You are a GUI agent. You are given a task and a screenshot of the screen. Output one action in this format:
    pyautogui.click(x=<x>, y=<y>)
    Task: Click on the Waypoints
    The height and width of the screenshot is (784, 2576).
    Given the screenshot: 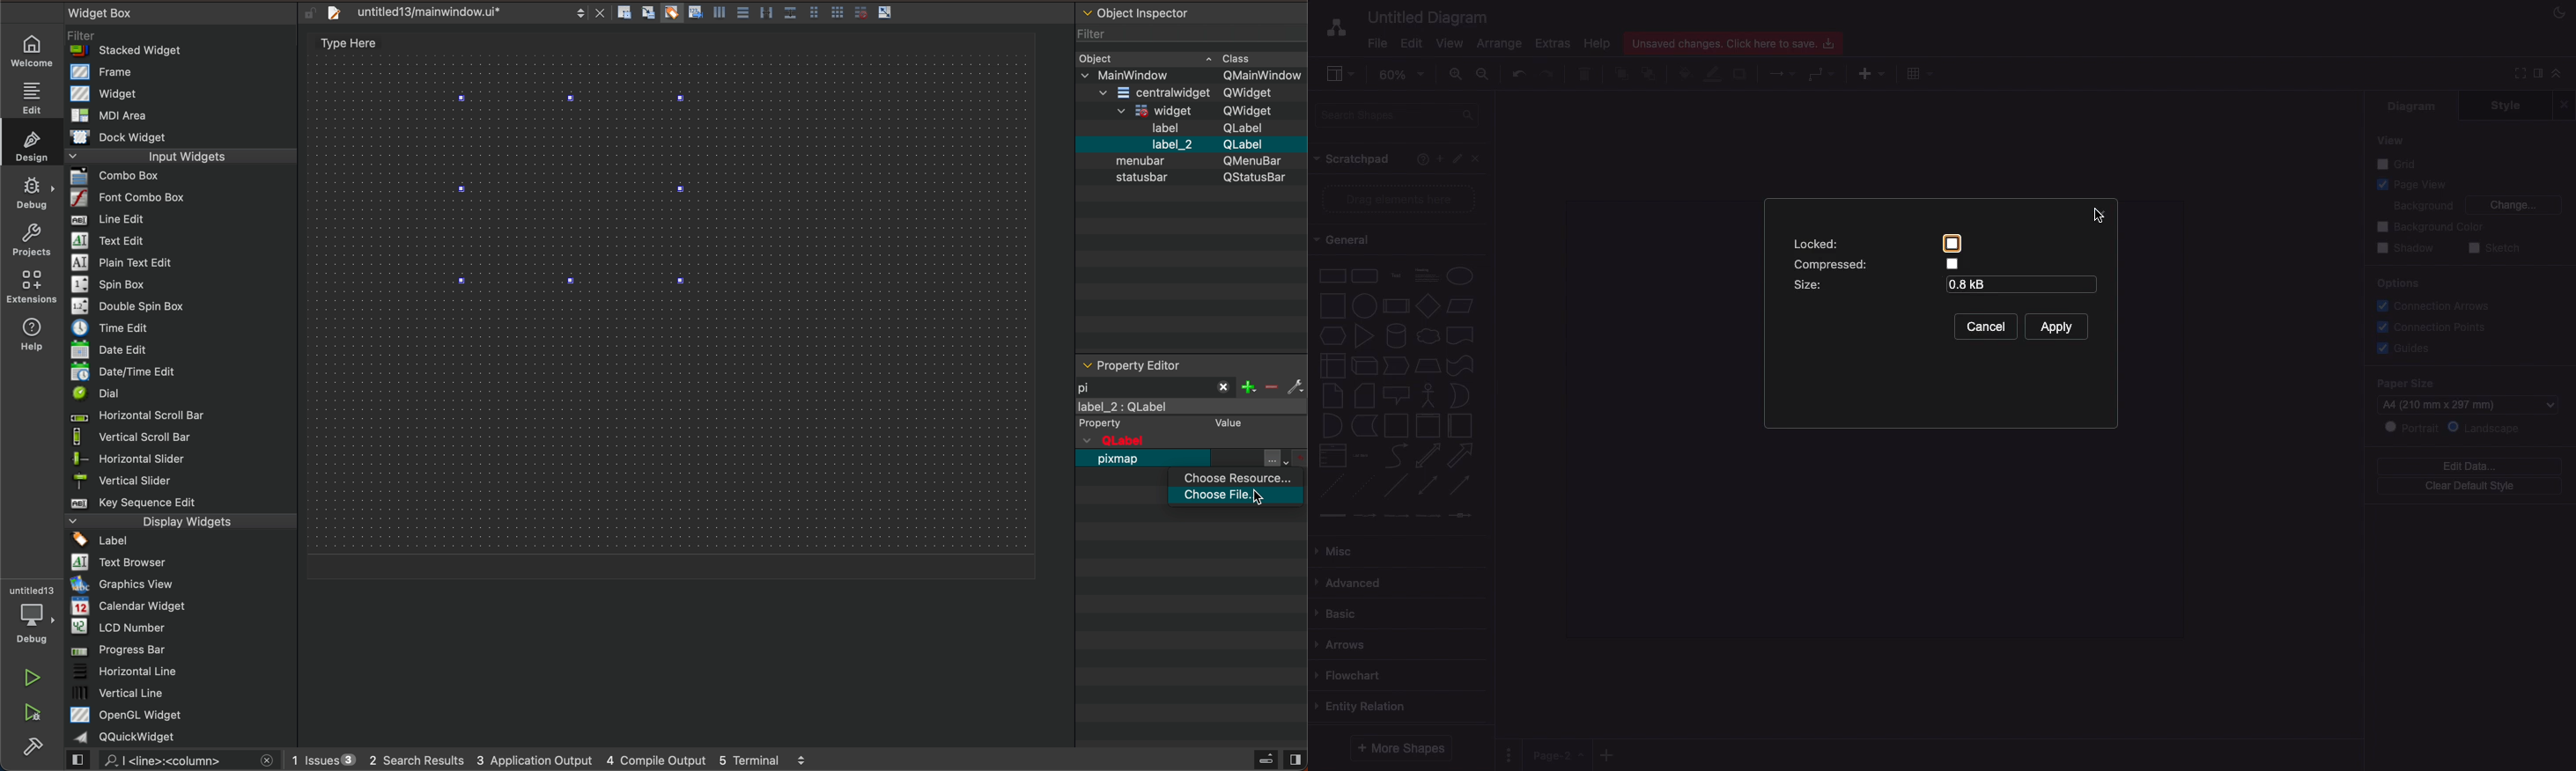 What is the action you would take?
    pyautogui.click(x=1823, y=74)
    